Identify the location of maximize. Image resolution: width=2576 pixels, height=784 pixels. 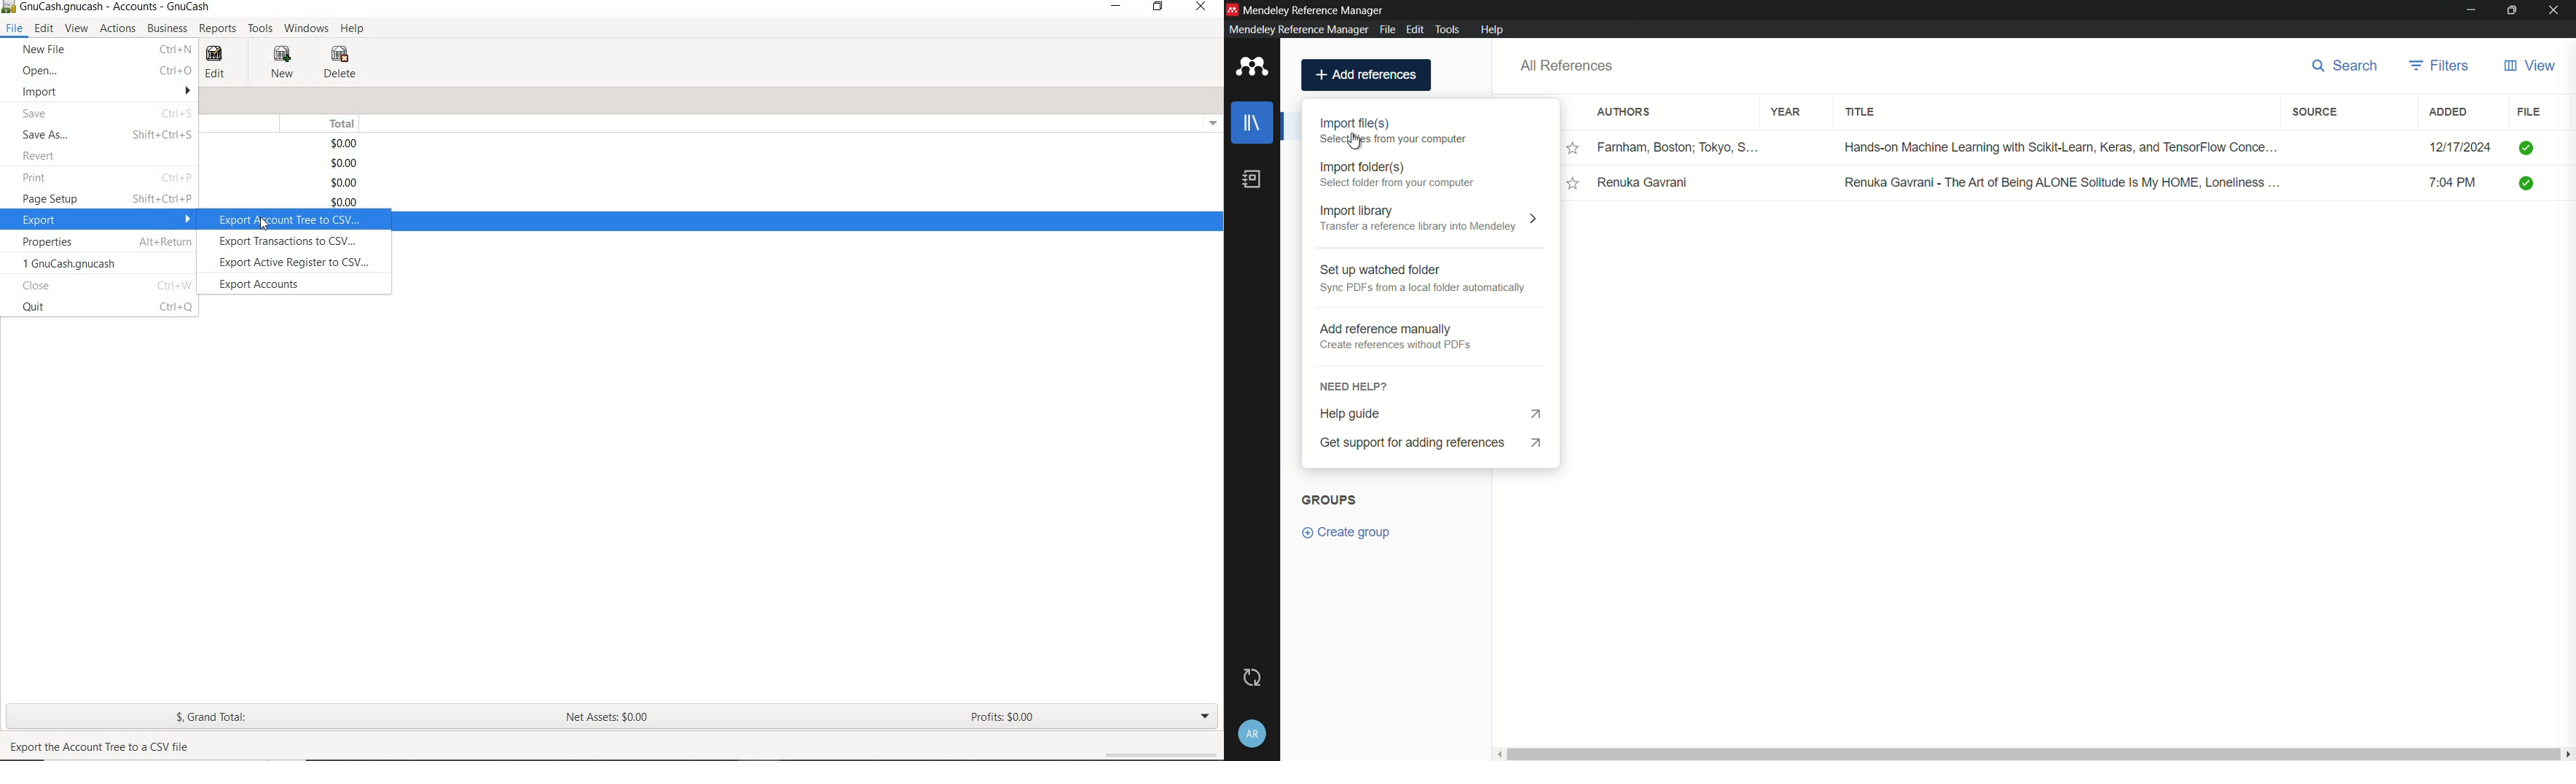
(2513, 11).